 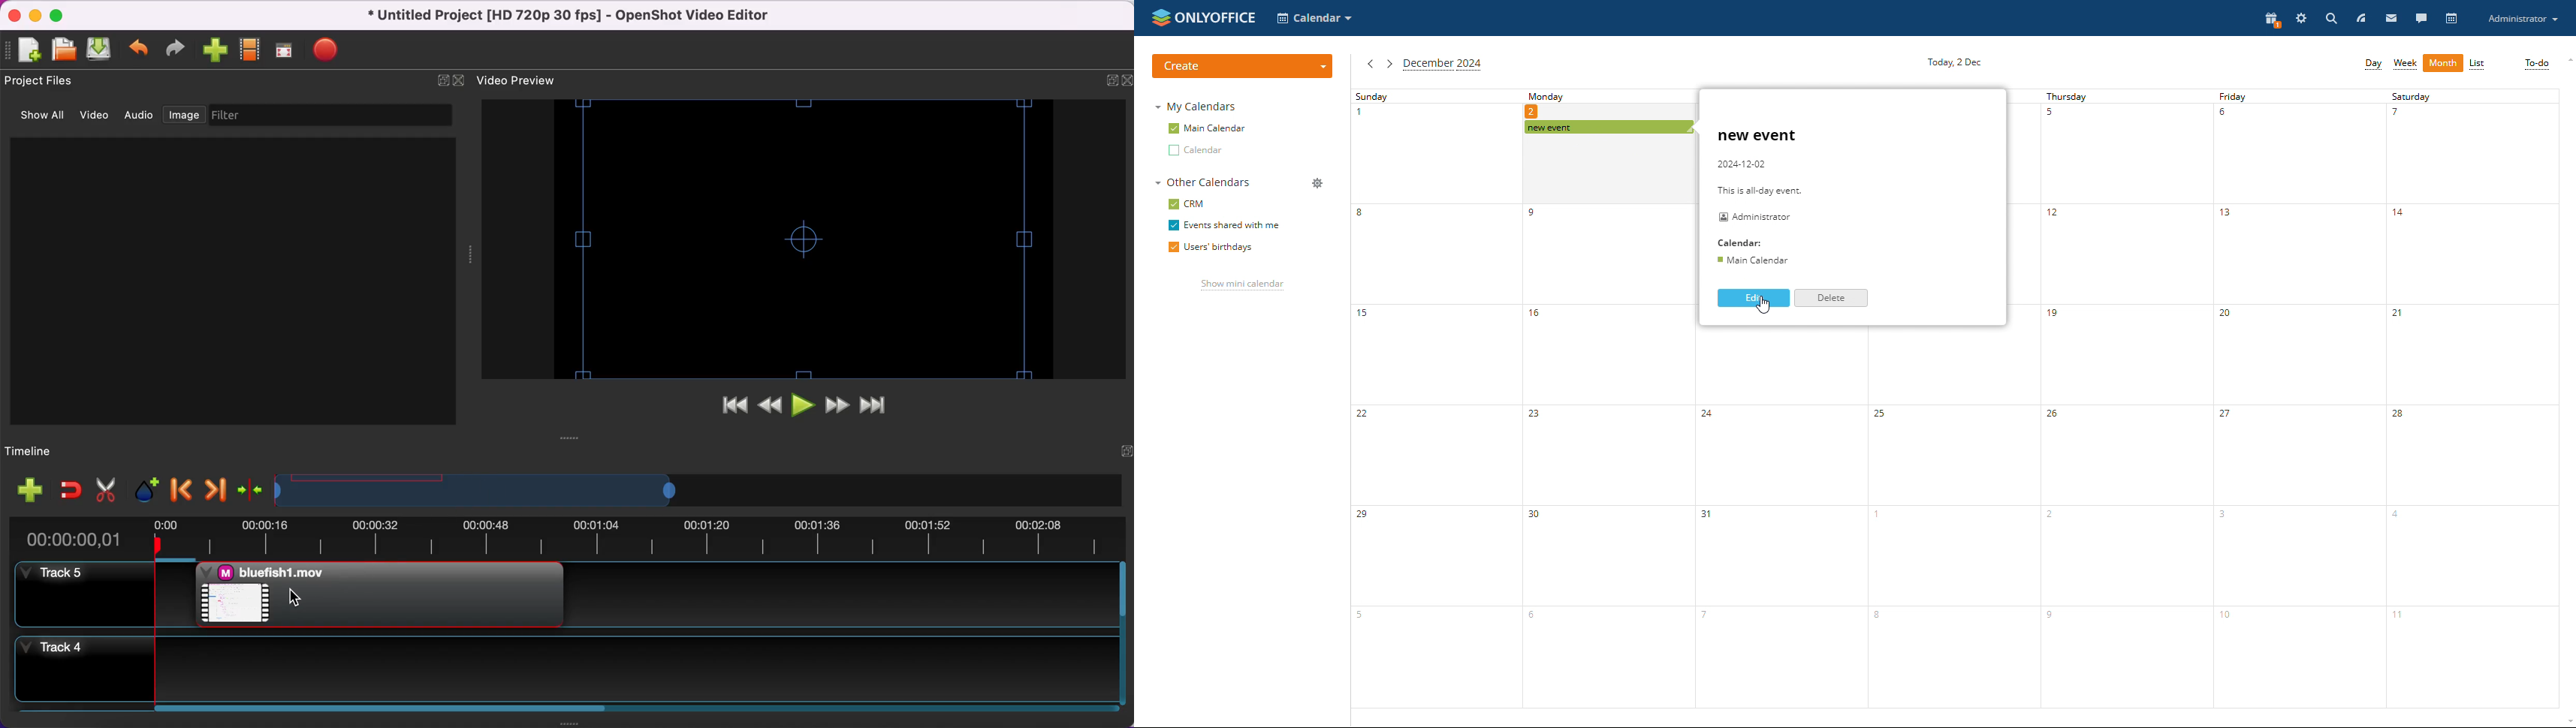 I want to click on scheduled event, so click(x=1609, y=127).